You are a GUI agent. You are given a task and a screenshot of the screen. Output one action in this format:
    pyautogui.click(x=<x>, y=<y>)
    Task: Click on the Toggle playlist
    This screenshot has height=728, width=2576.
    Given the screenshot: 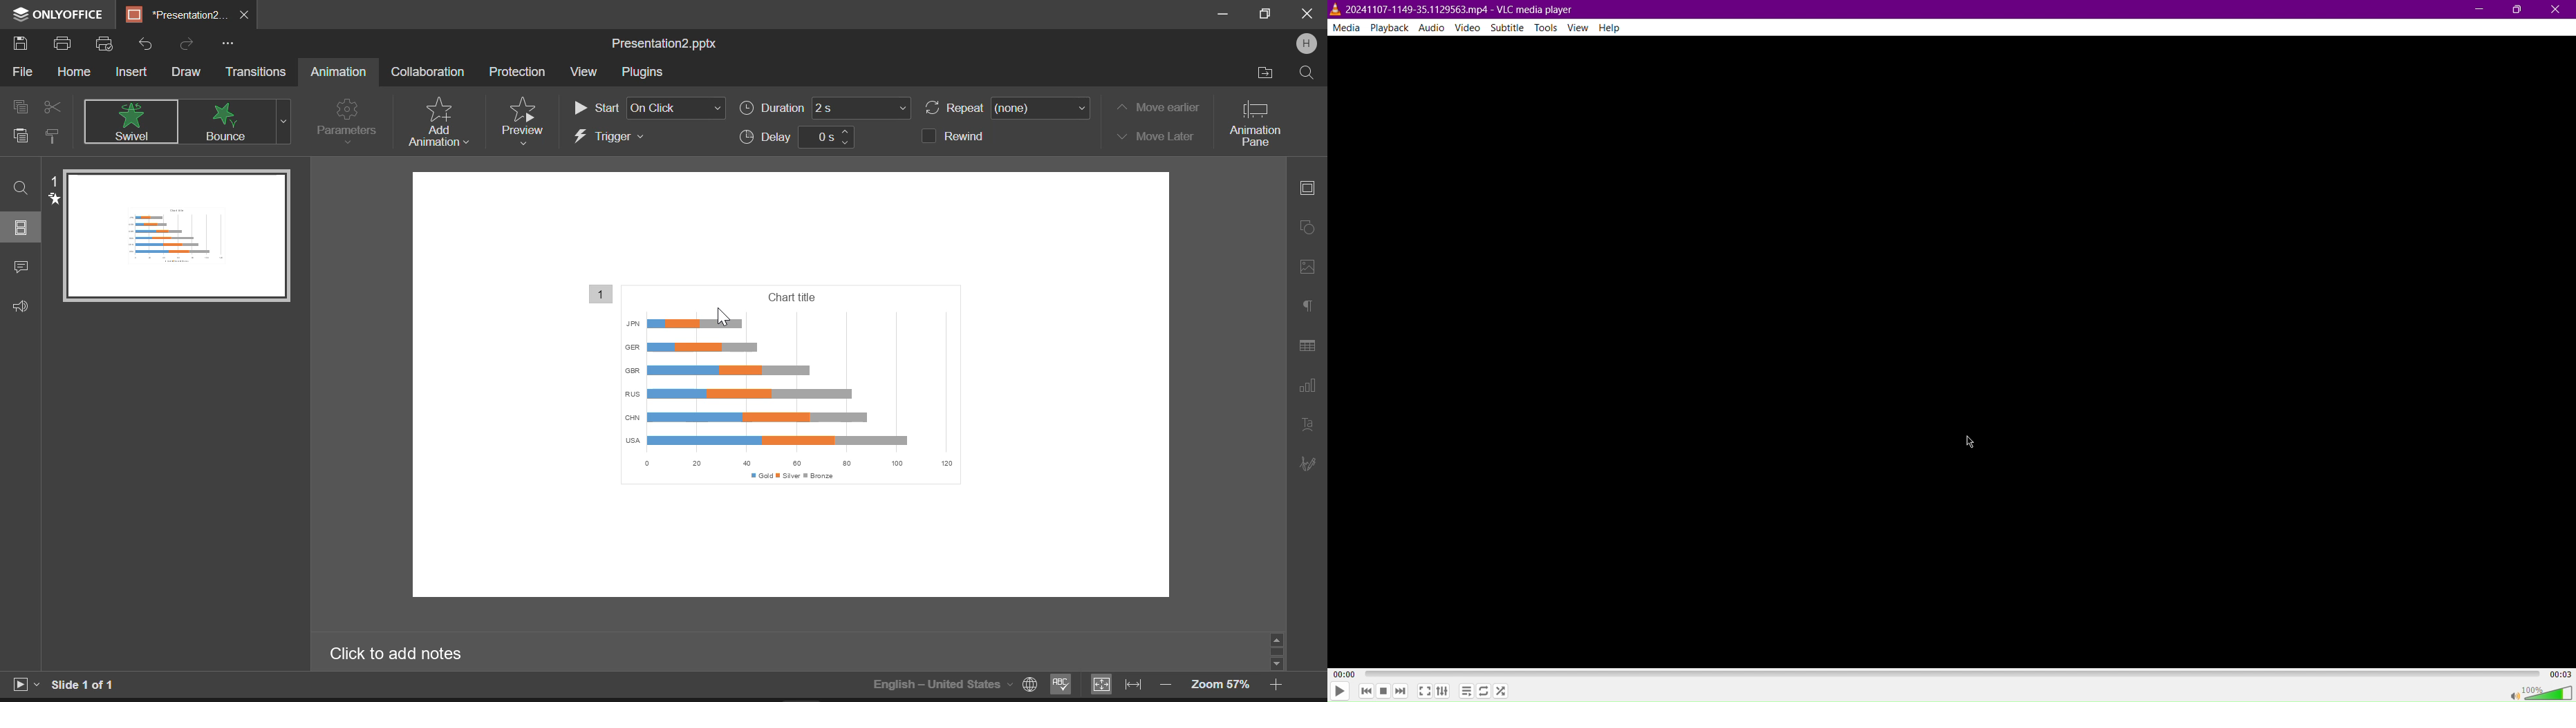 What is the action you would take?
    pyautogui.click(x=1465, y=690)
    